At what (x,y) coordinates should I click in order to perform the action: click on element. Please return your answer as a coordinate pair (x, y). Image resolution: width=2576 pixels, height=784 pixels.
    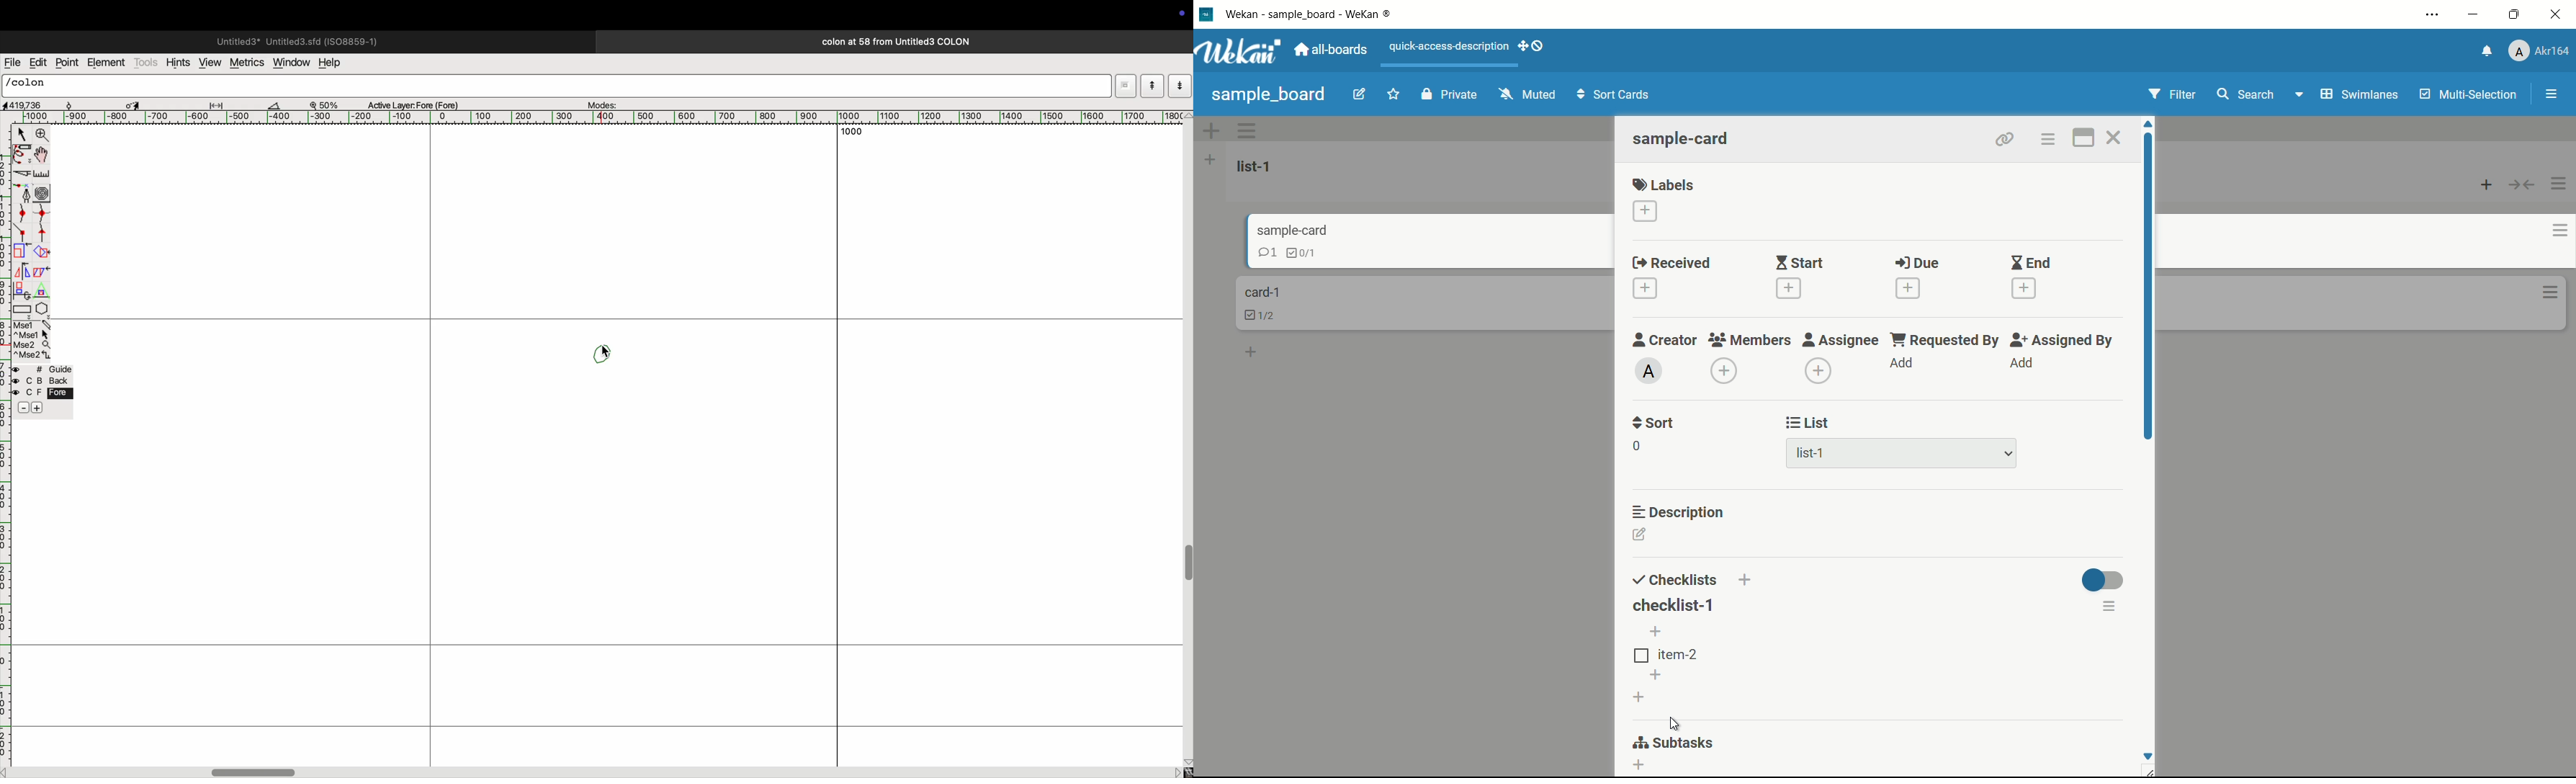
    Looking at the image, I should click on (106, 64).